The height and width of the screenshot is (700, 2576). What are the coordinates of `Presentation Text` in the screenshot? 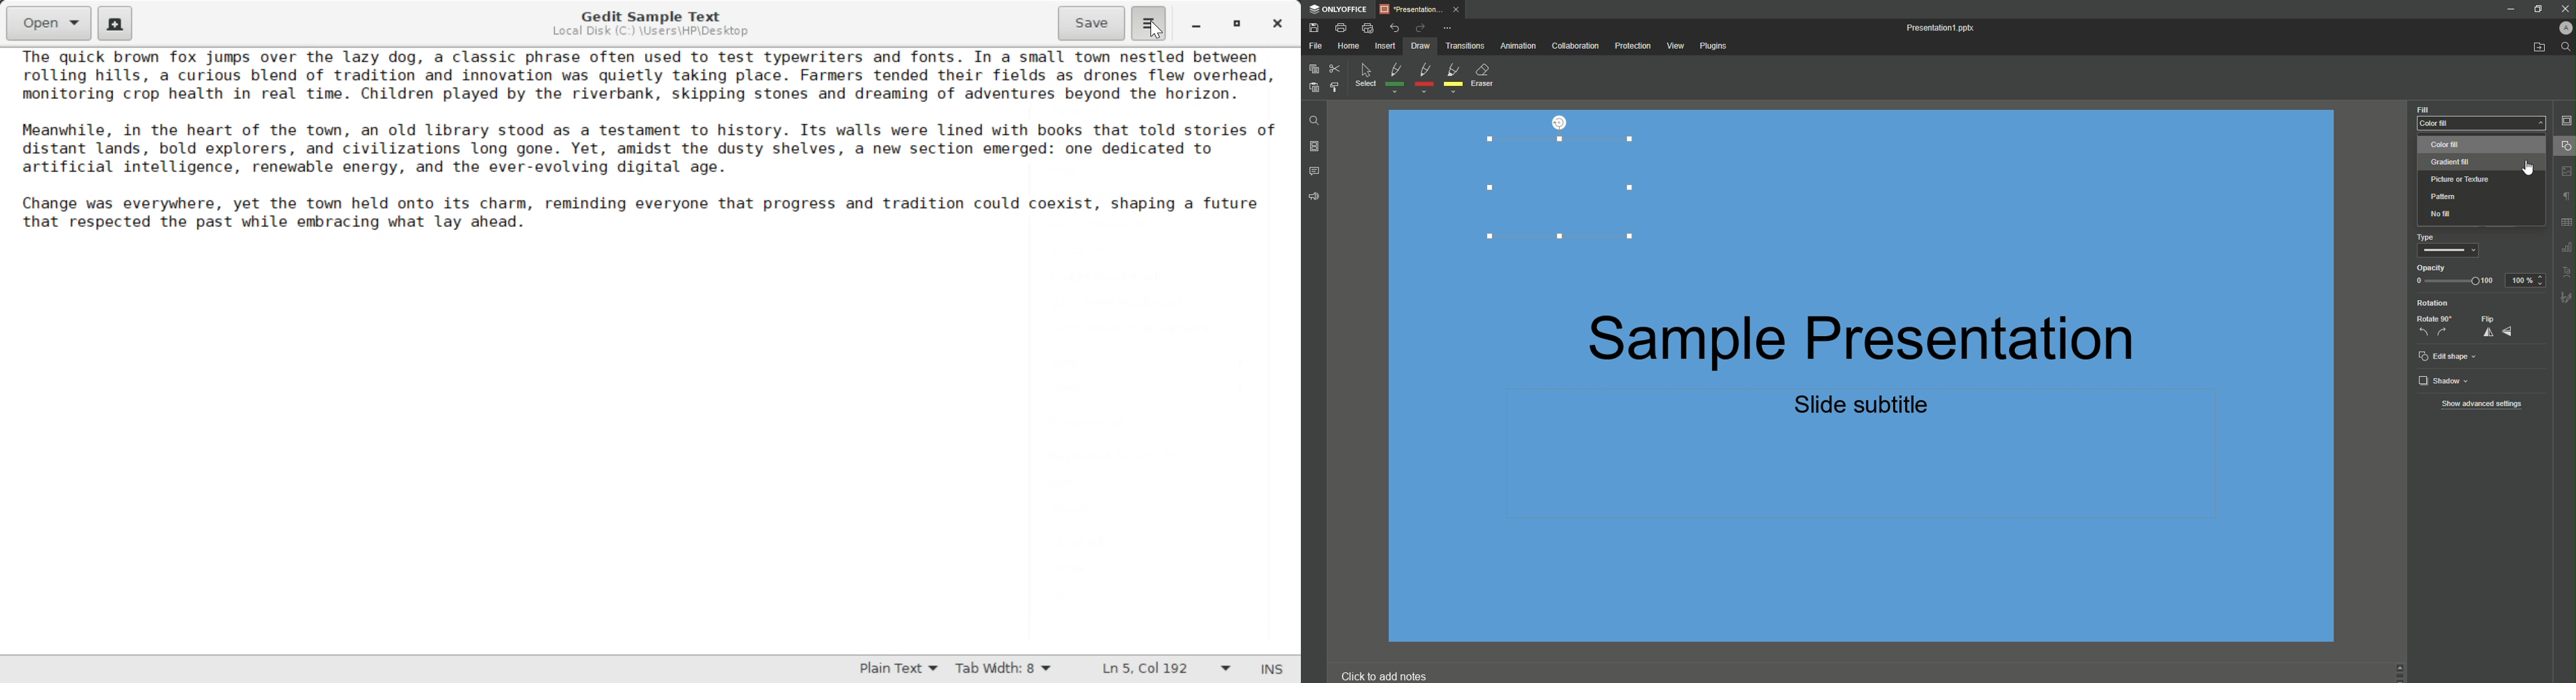 It's located at (1918, 366).